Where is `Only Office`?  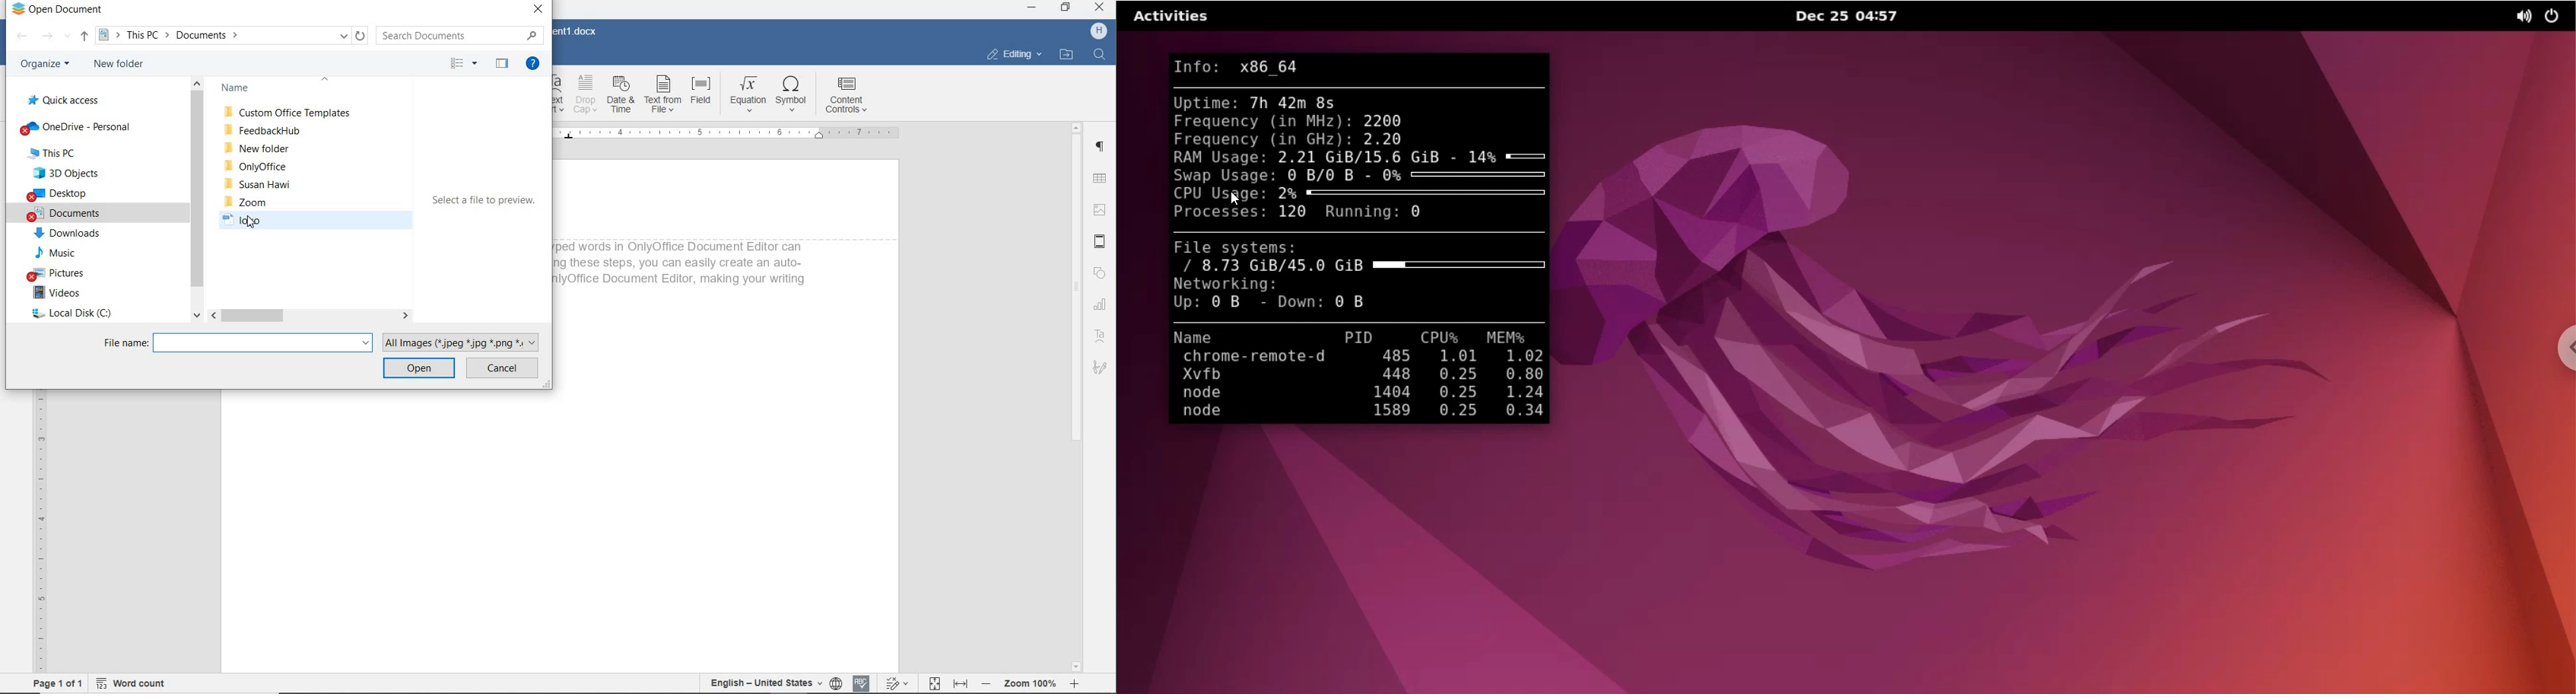
Only Office is located at coordinates (257, 165).